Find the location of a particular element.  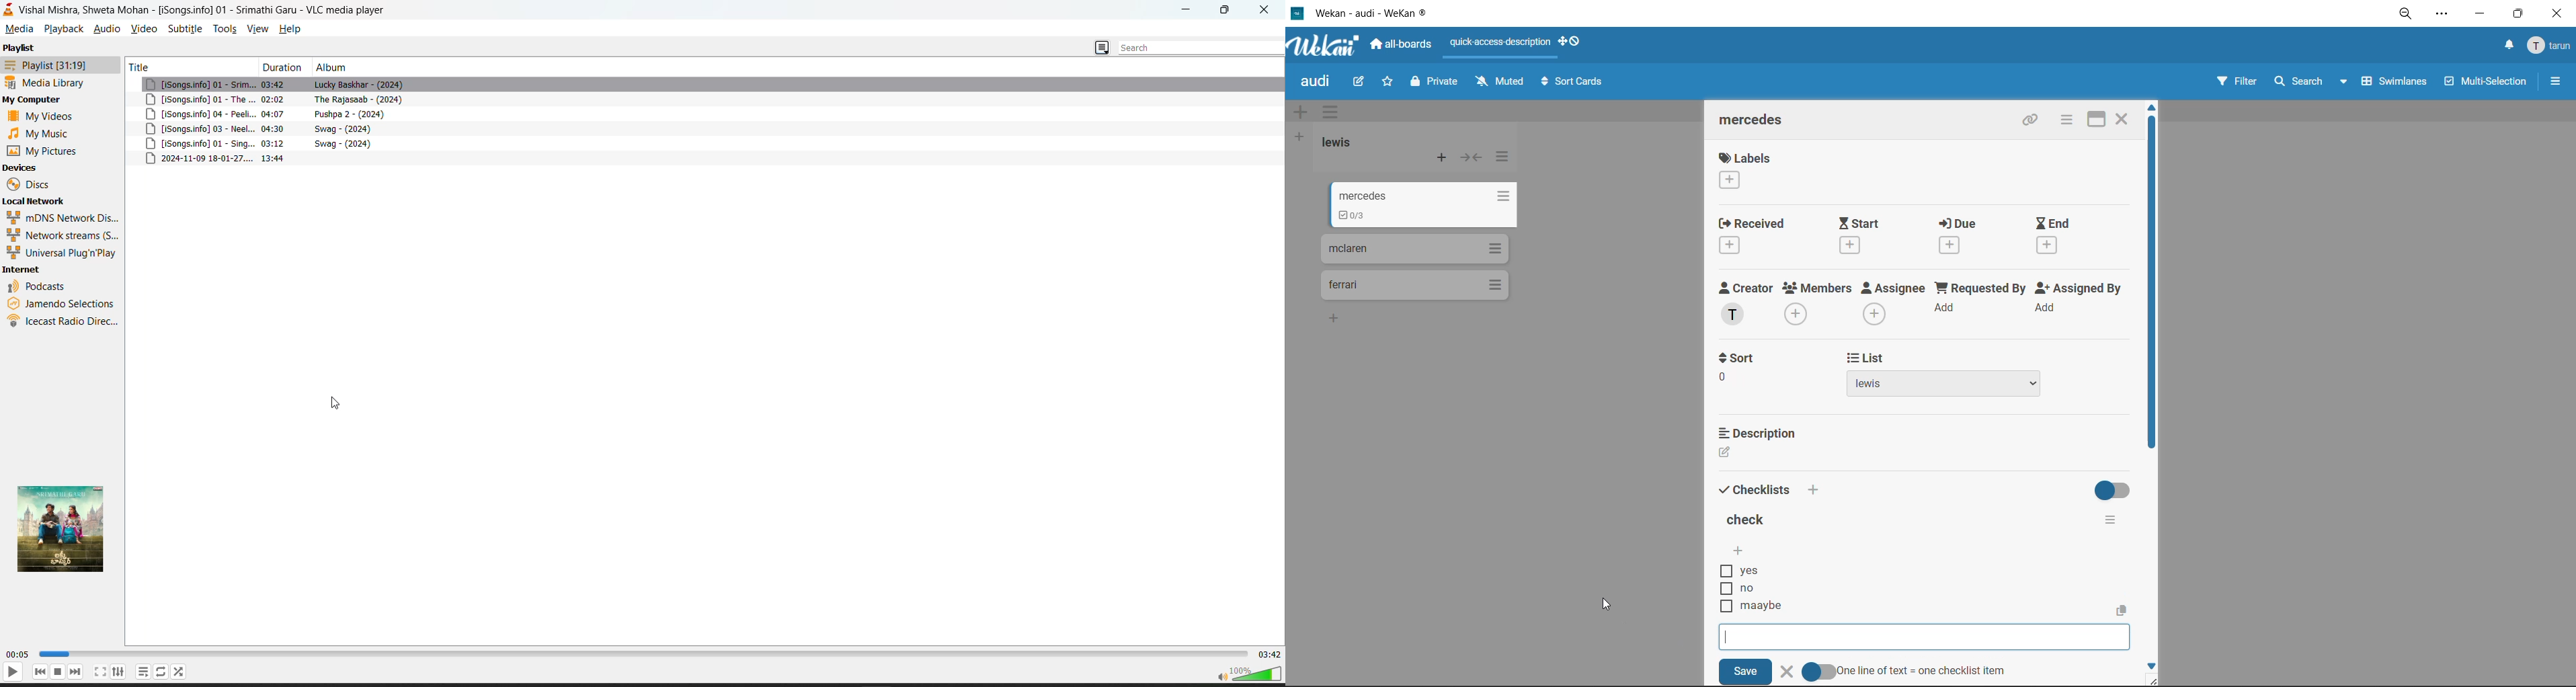

label is located at coordinates (1752, 169).